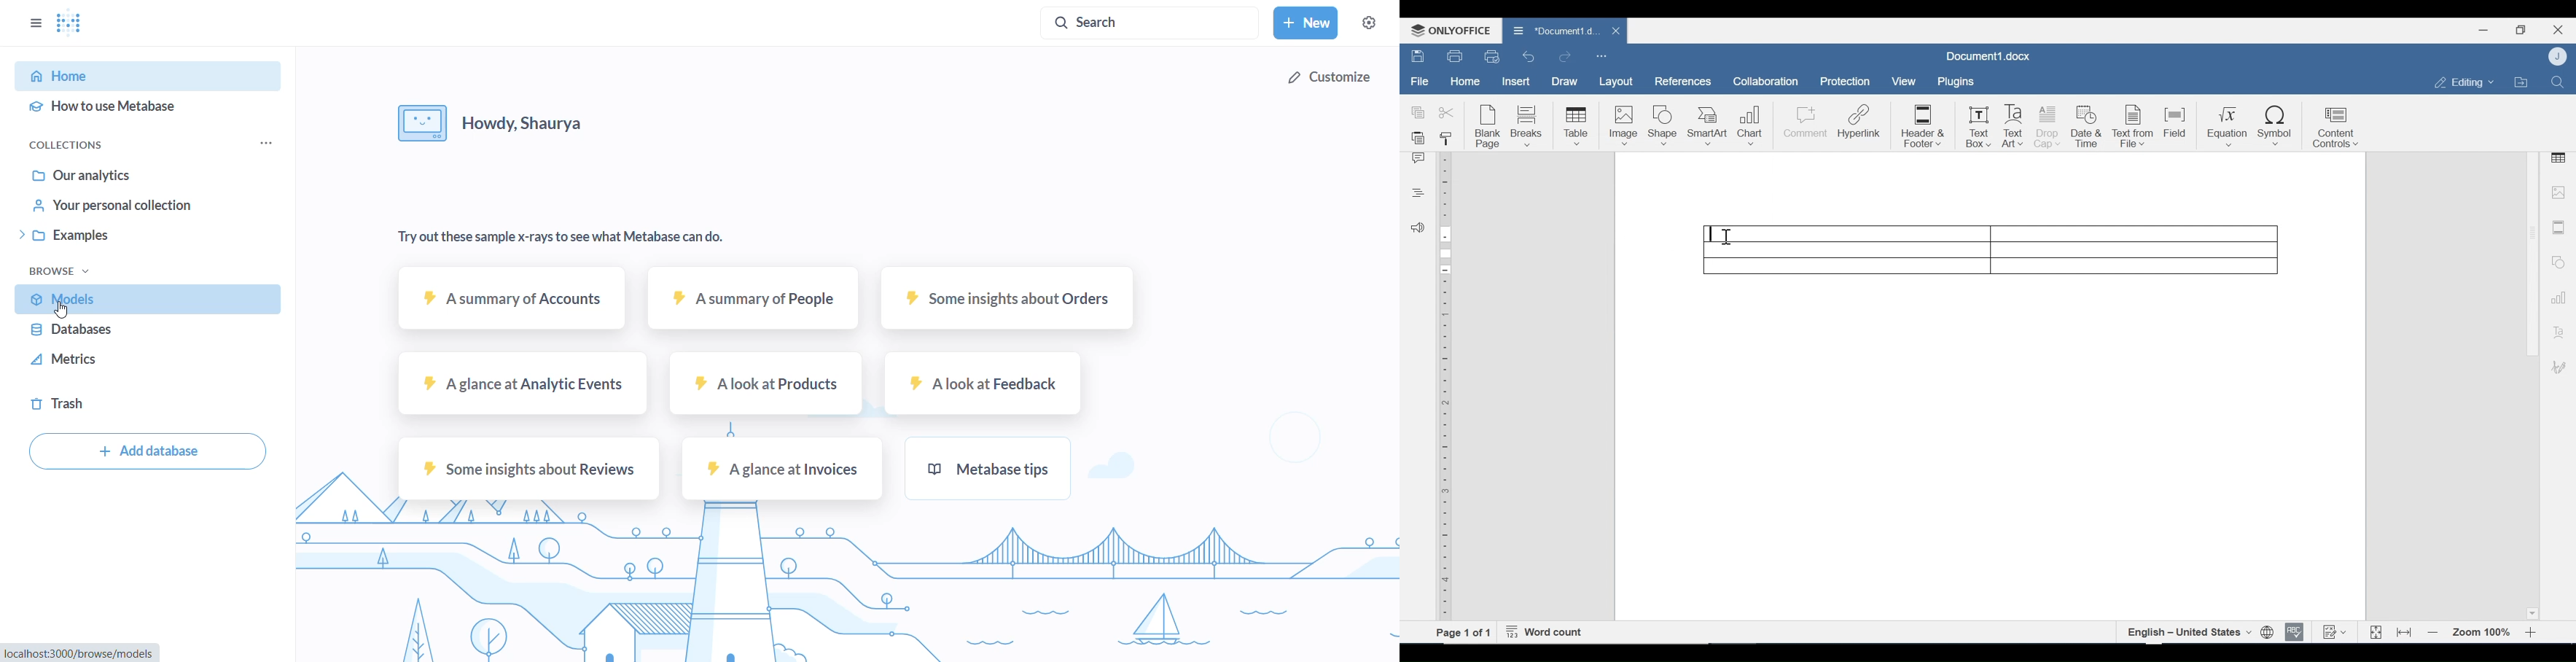 The height and width of the screenshot is (672, 2576). I want to click on Plugins, so click(1954, 82).